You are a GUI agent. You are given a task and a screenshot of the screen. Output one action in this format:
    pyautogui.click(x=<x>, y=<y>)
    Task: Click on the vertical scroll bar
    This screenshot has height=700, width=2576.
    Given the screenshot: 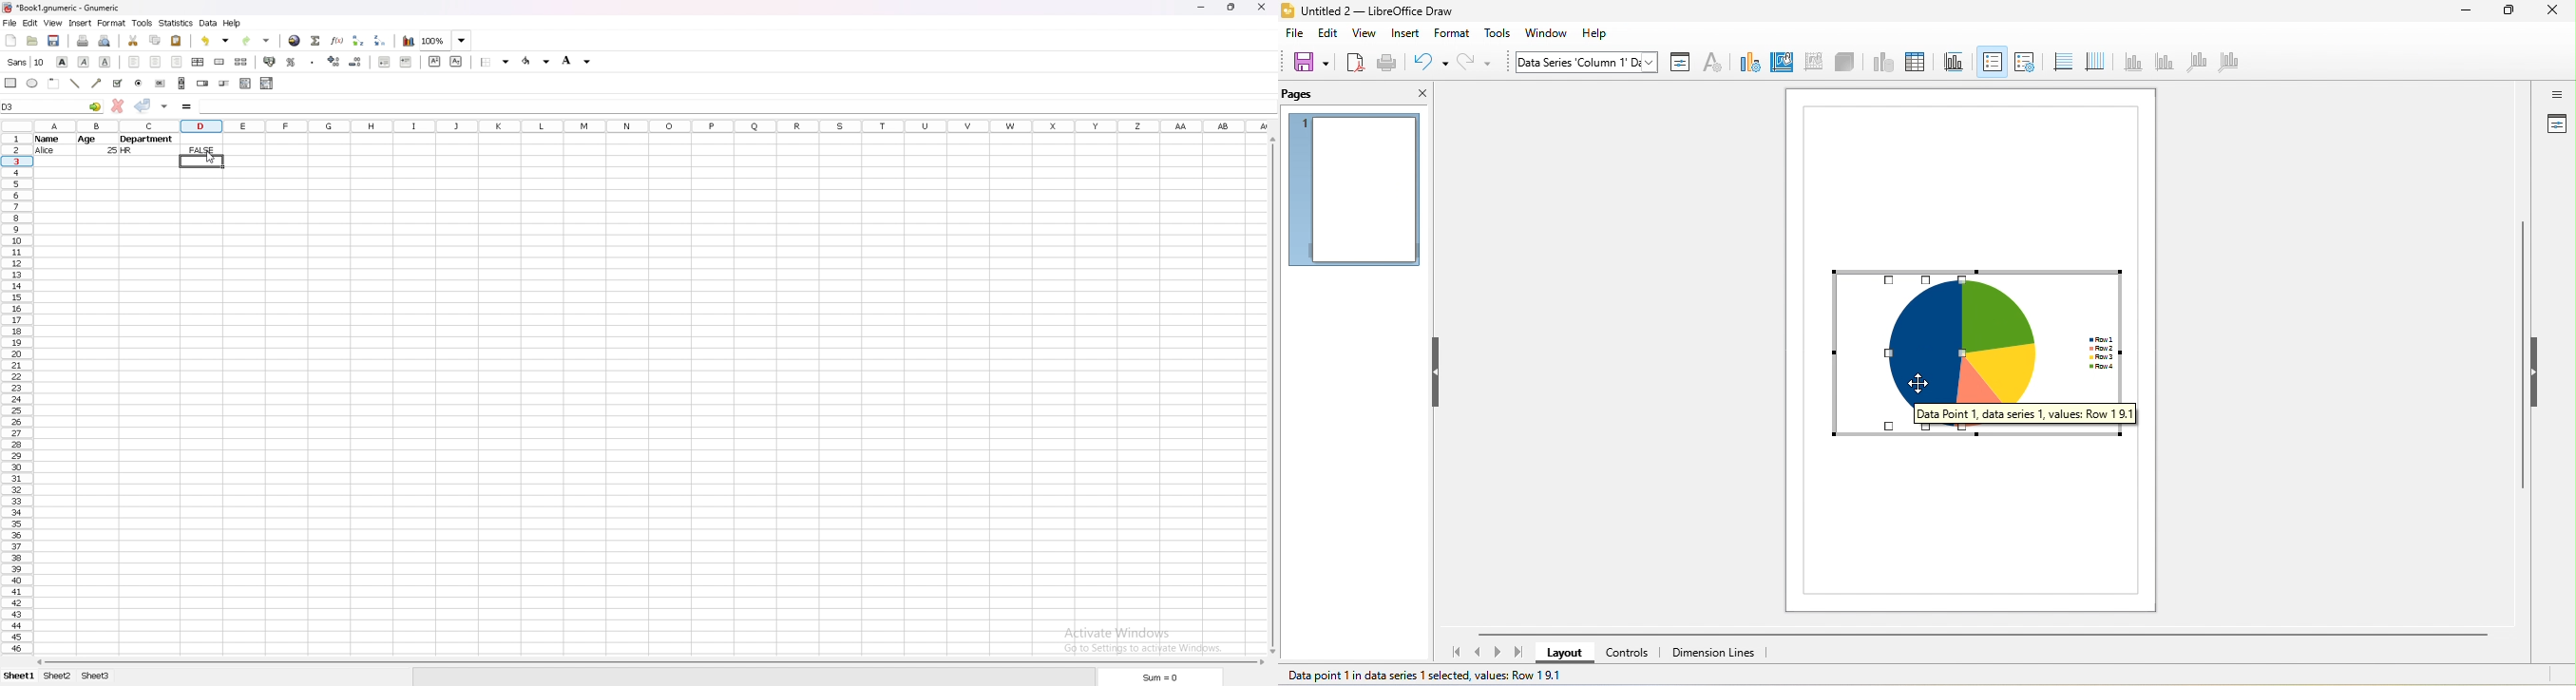 What is the action you would take?
    pyautogui.click(x=2523, y=361)
    